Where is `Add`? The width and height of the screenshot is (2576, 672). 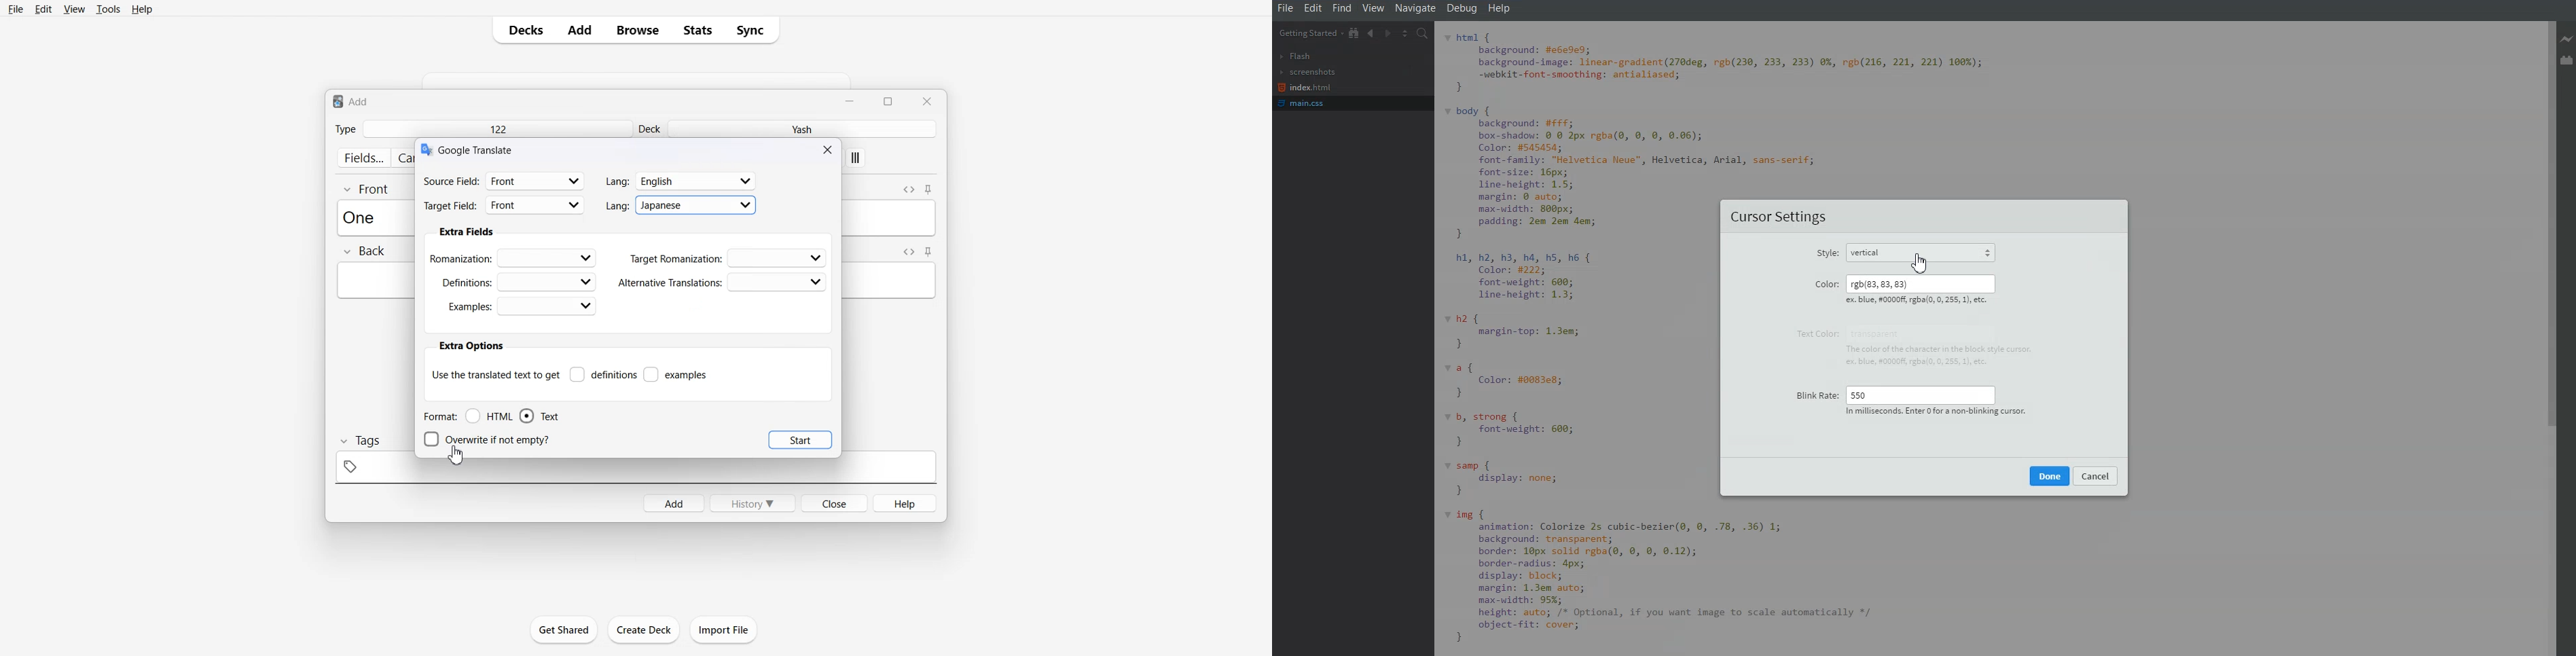
Add is located at coordinates (580, 30).